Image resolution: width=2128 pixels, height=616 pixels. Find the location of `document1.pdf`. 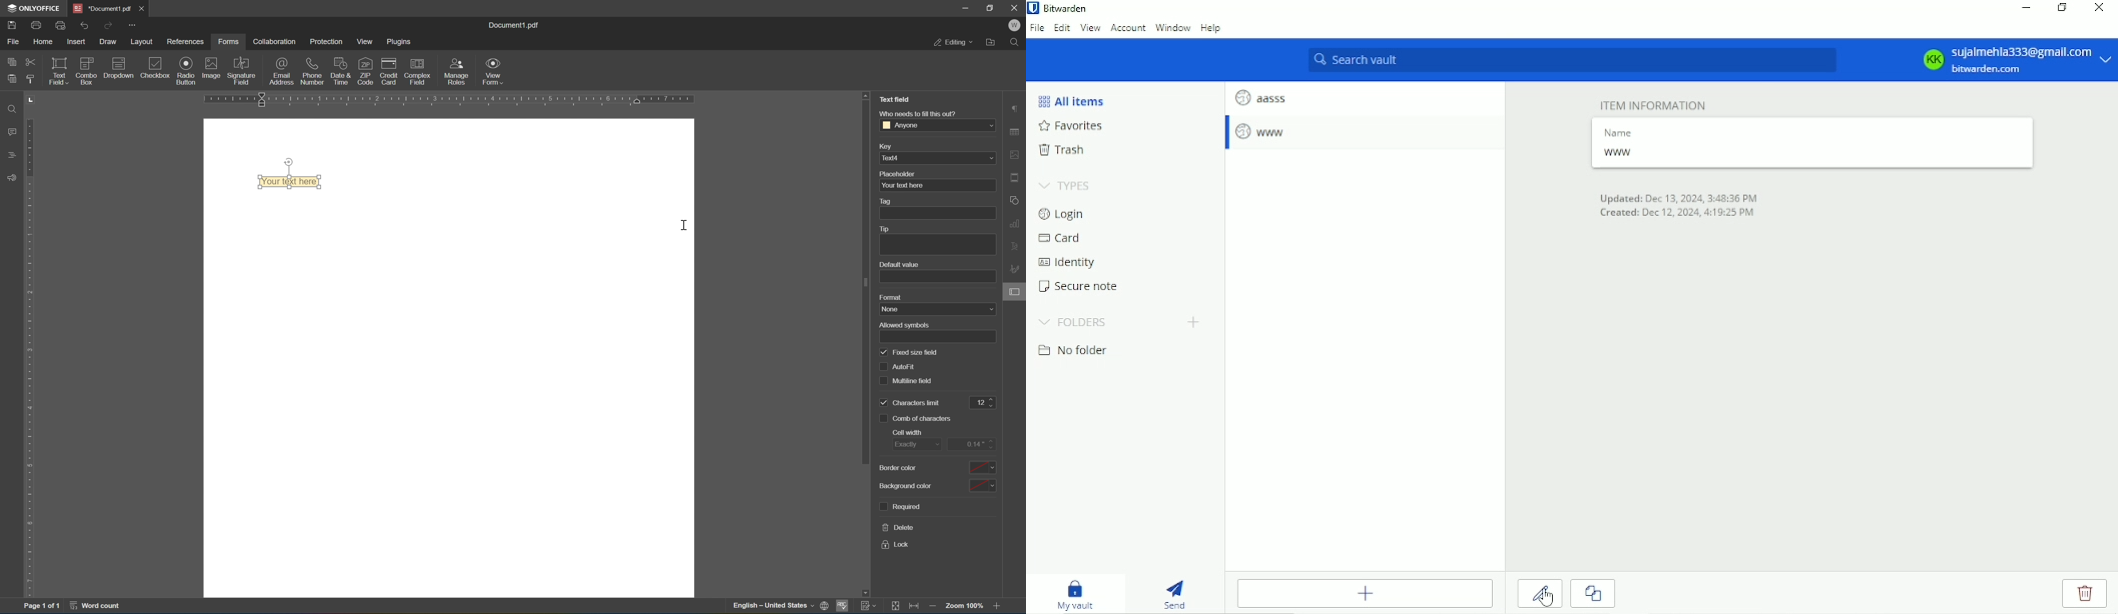

document1.pdf is located at coordinates (100, 7).